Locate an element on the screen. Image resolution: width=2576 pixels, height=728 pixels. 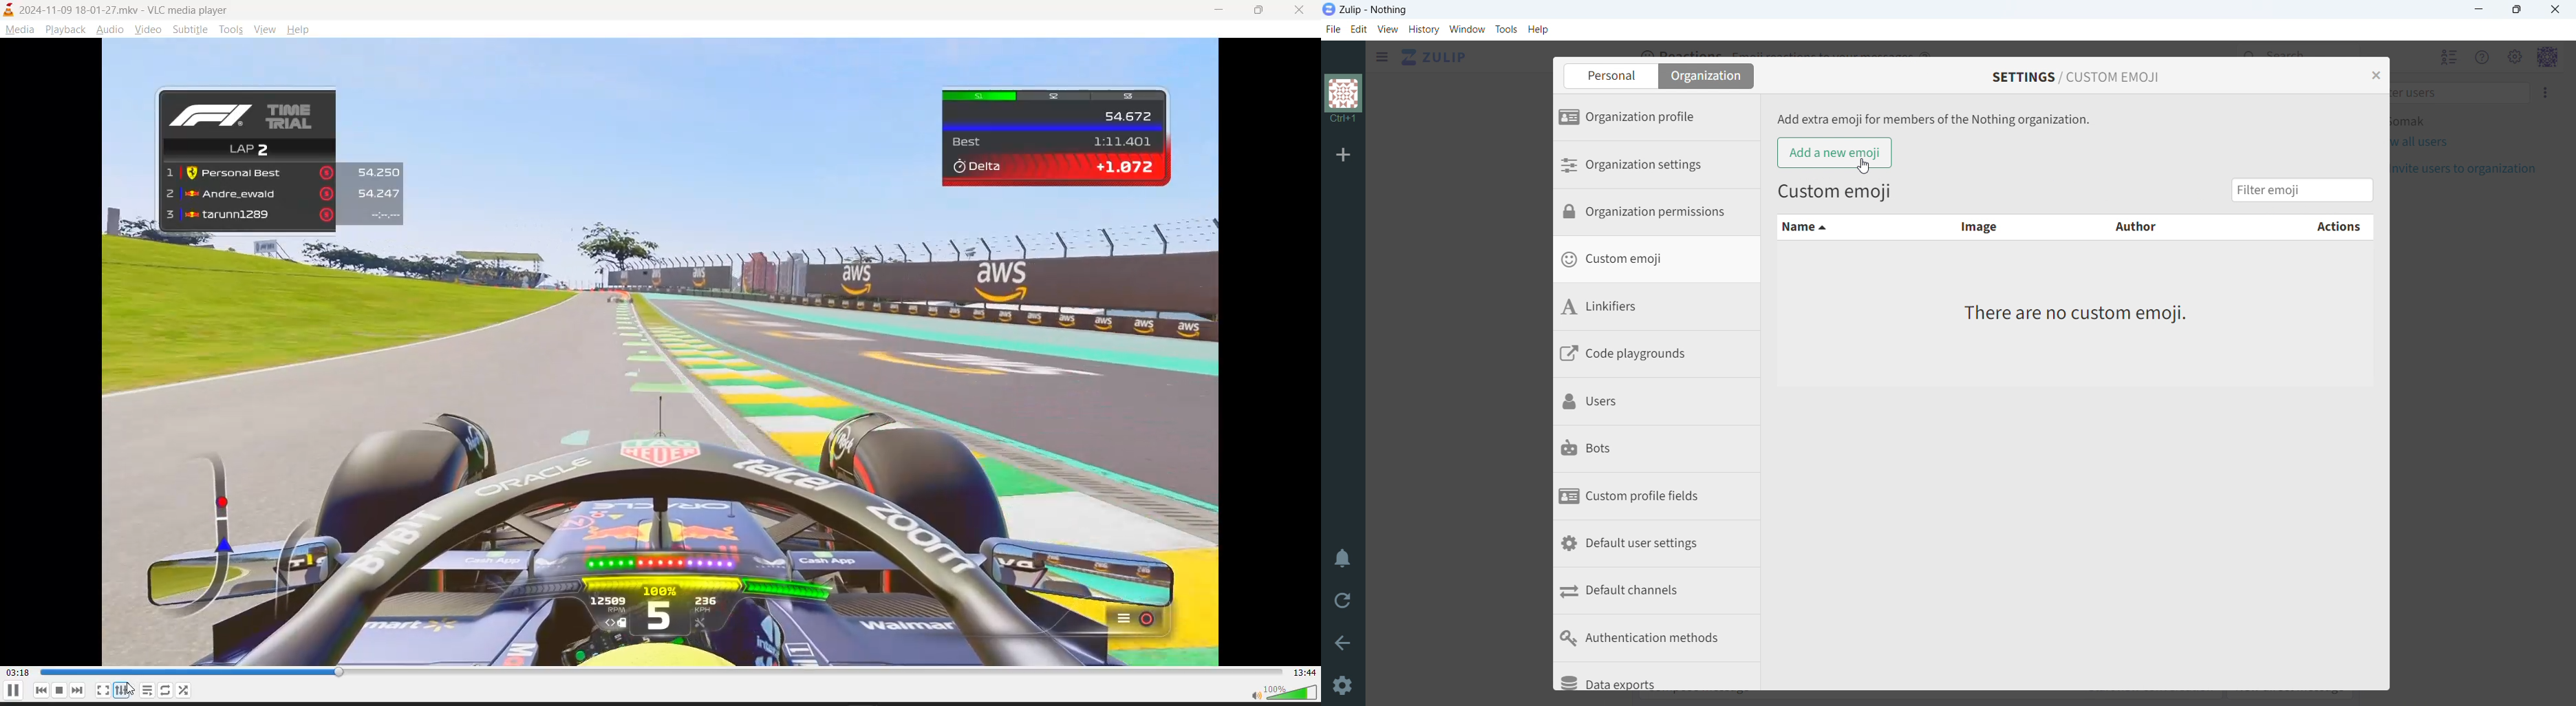
bots is located at coordinates (1657, 450).